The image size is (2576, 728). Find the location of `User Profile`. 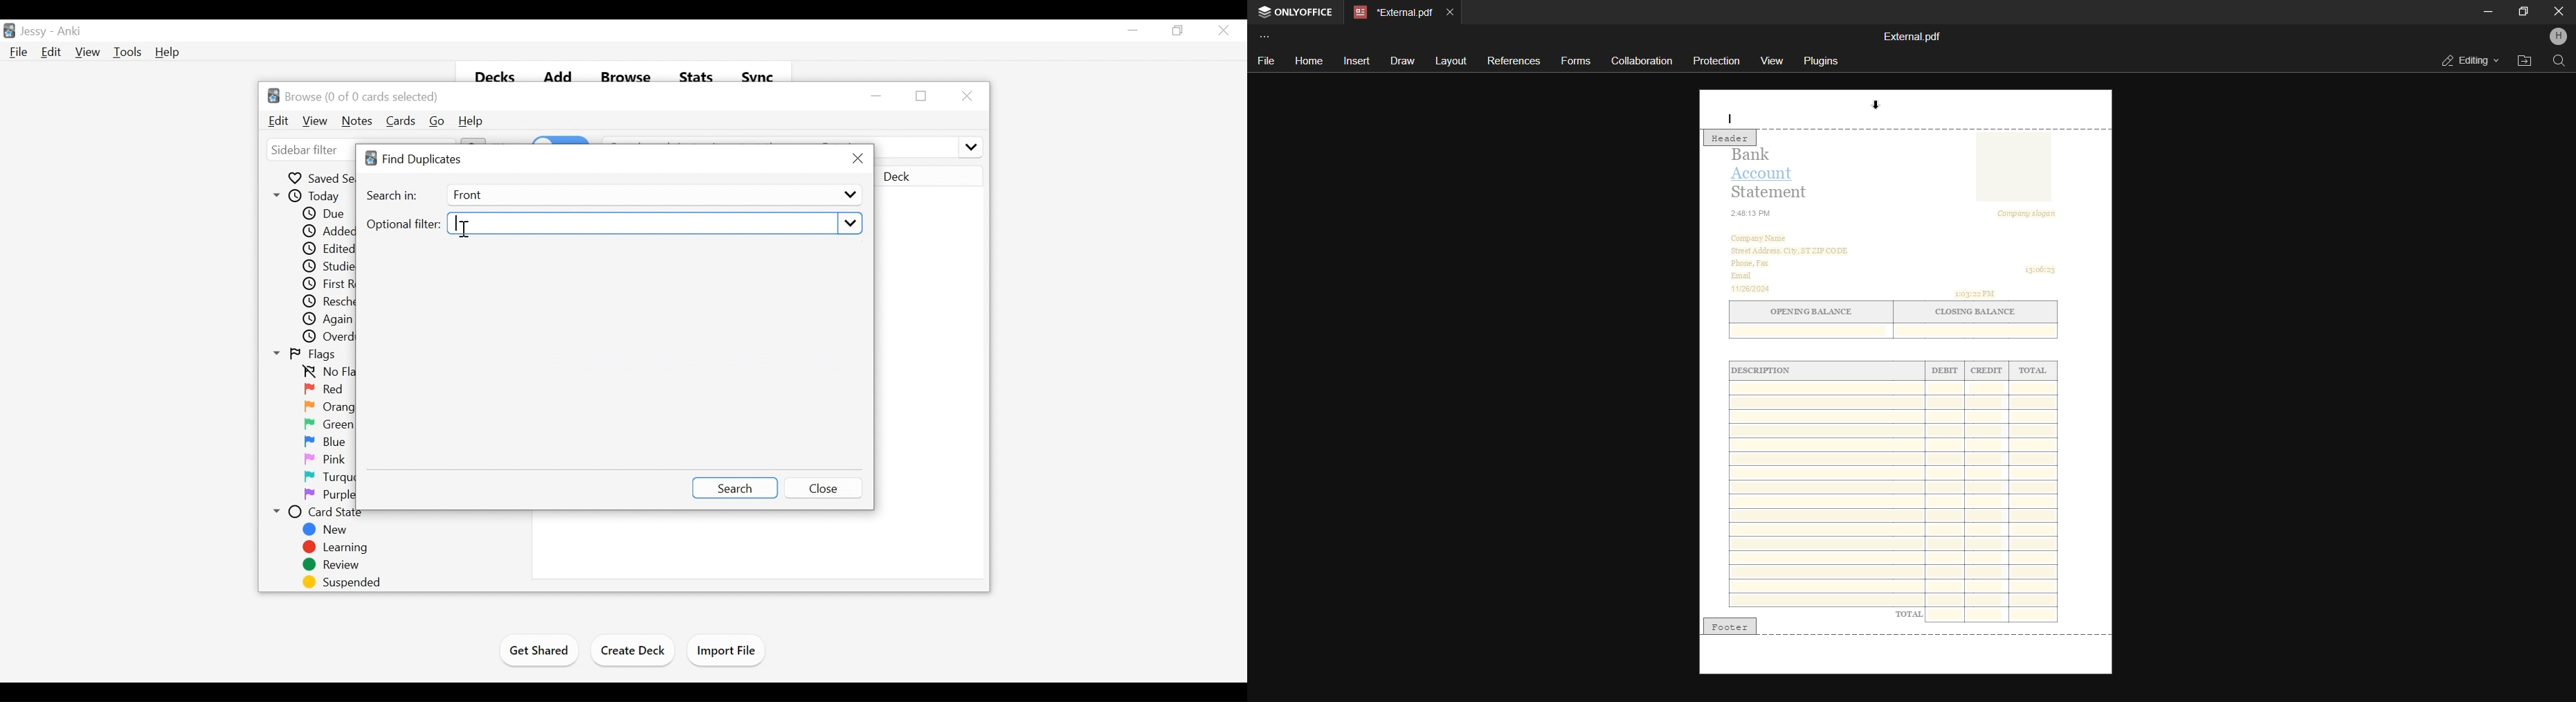

User Profile is located at coordinates (33, 32).